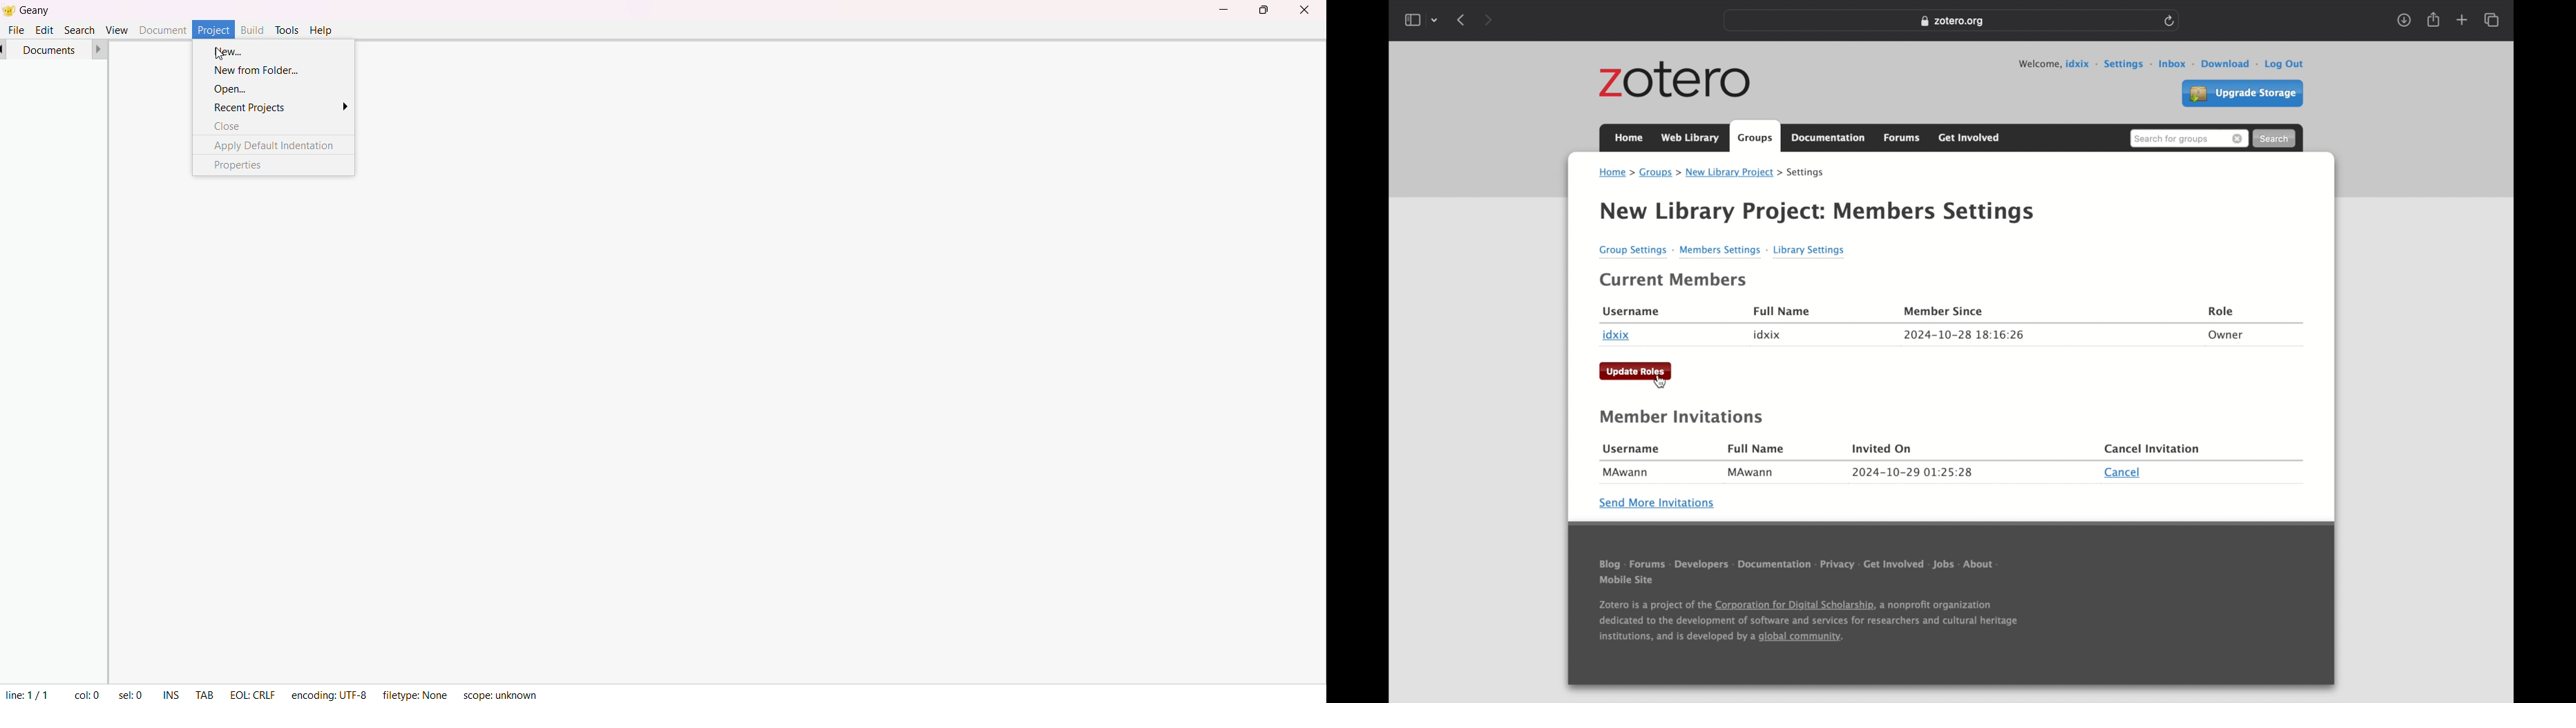 Image resolution: width=2576 pixels, height=728 pixels. What do you see at coordinates (2229, 63) in the screenshot?
I see `download` at bounding box center [2229, 63].